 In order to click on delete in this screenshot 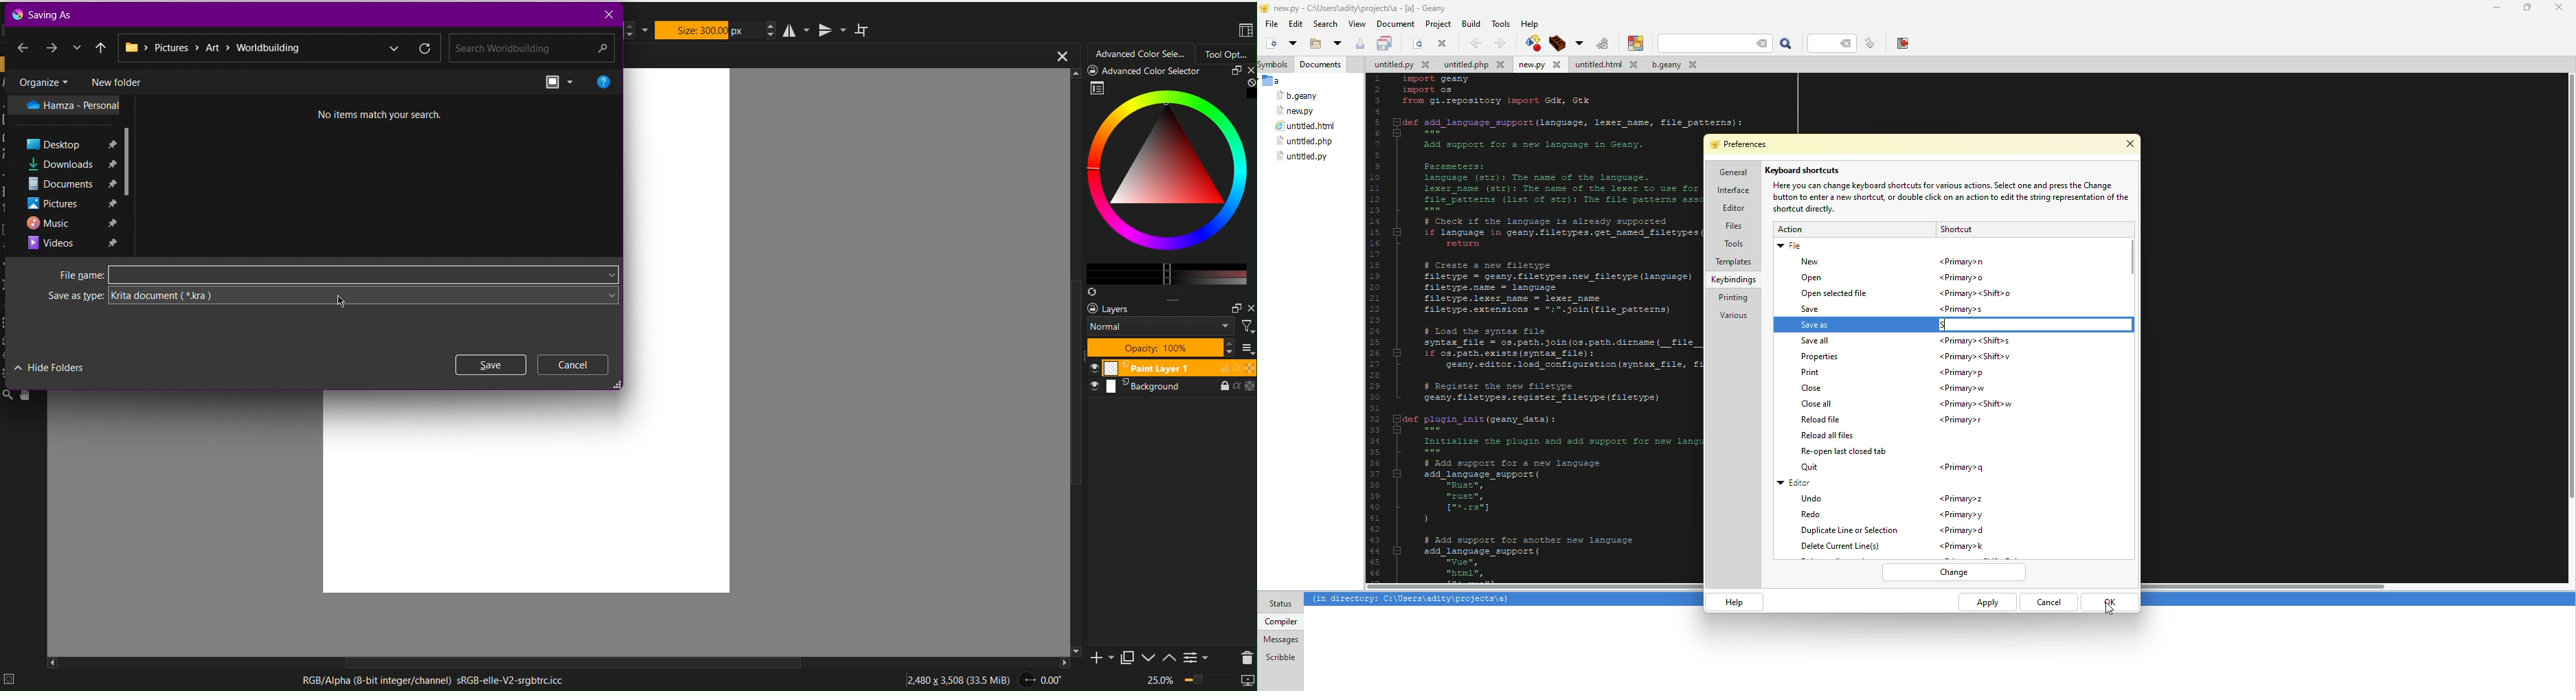, I will do `click(1845, 546)`.